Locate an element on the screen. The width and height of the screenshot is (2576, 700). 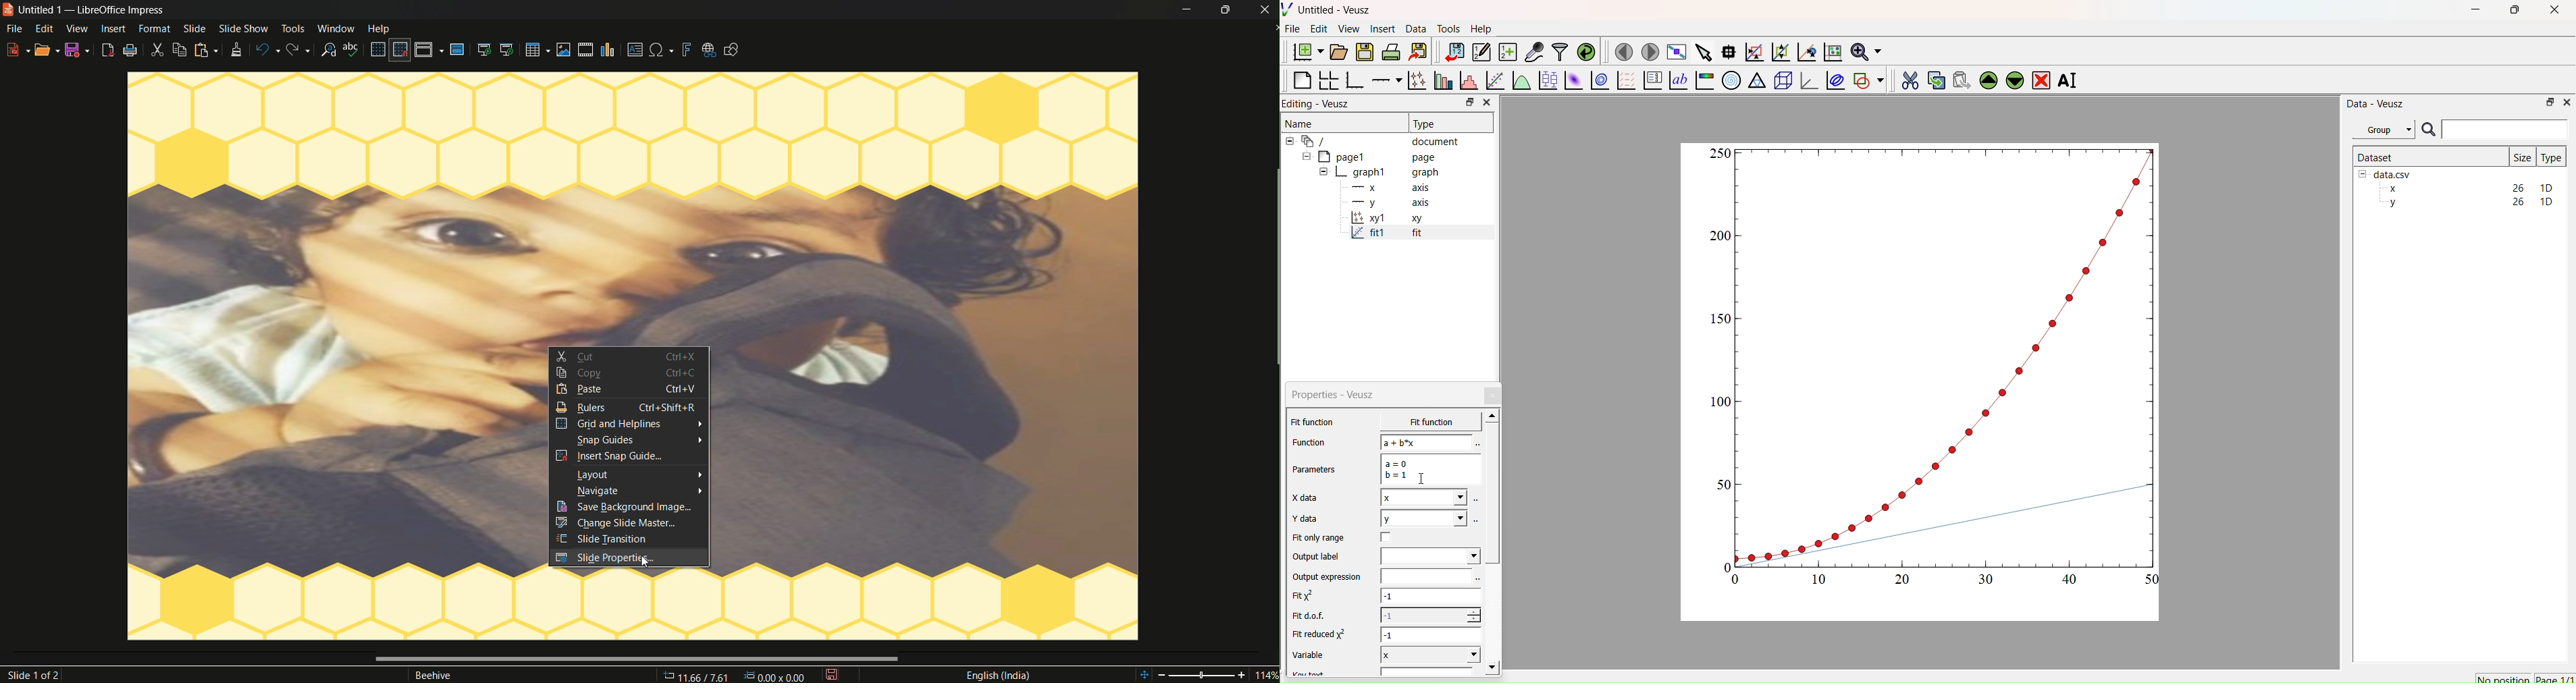
start from the first slide is located at coordinates (484, 50).